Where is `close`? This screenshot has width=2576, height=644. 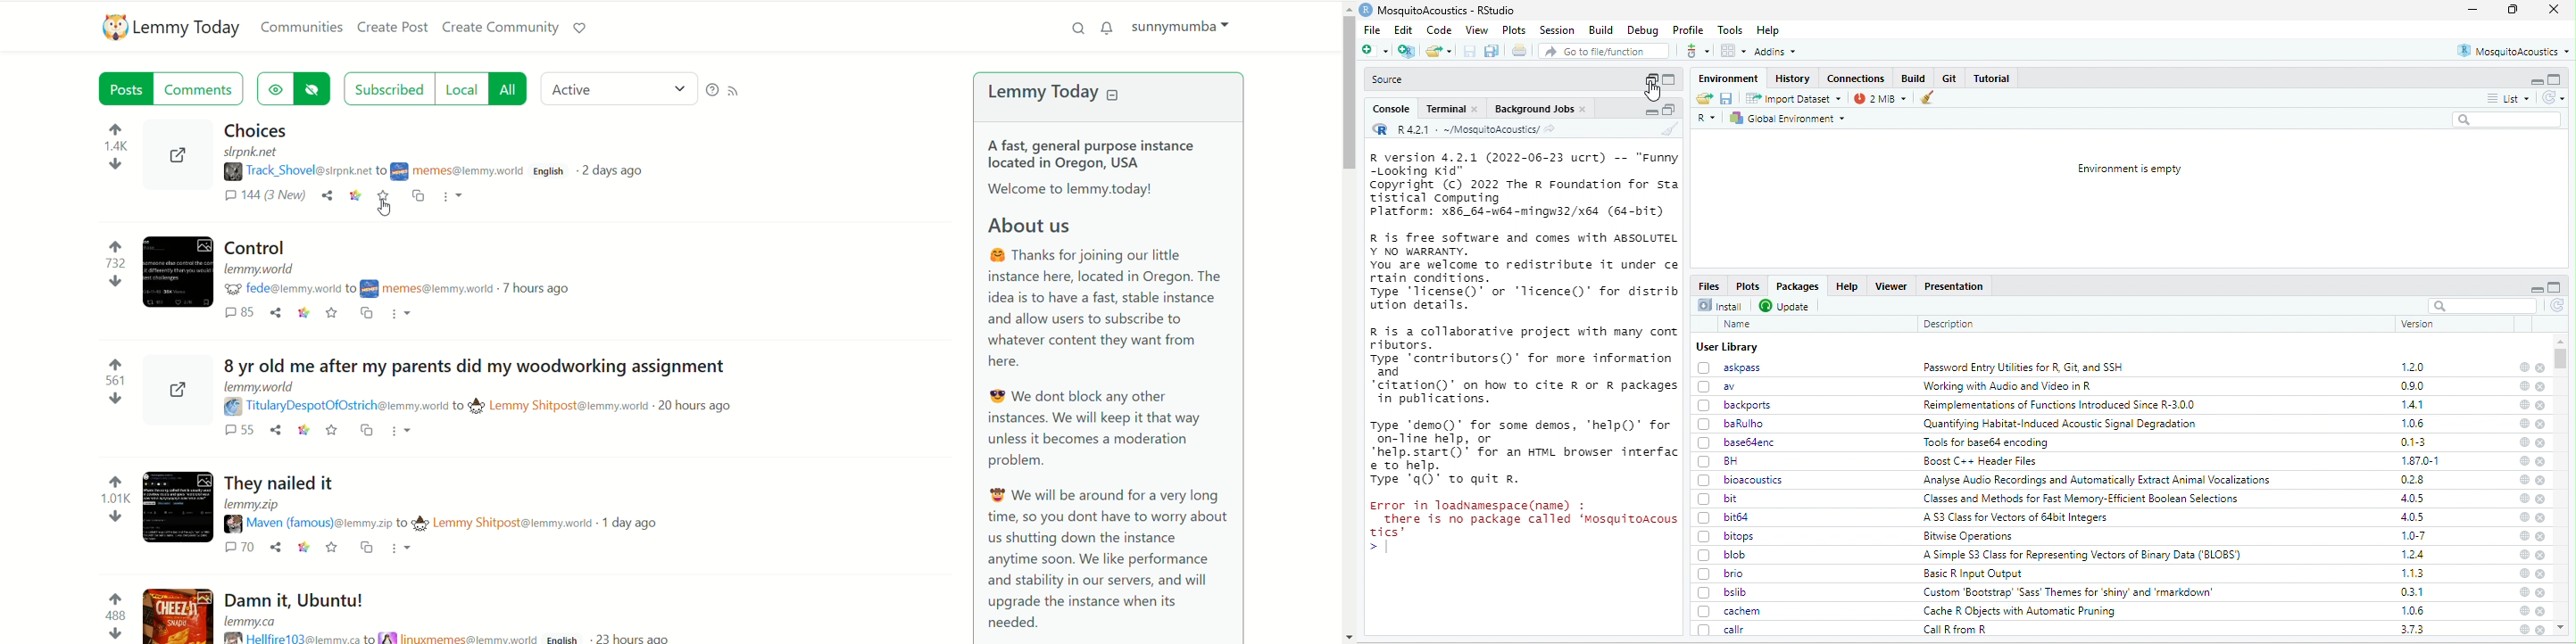 close is located at coordinates (2541, 406).